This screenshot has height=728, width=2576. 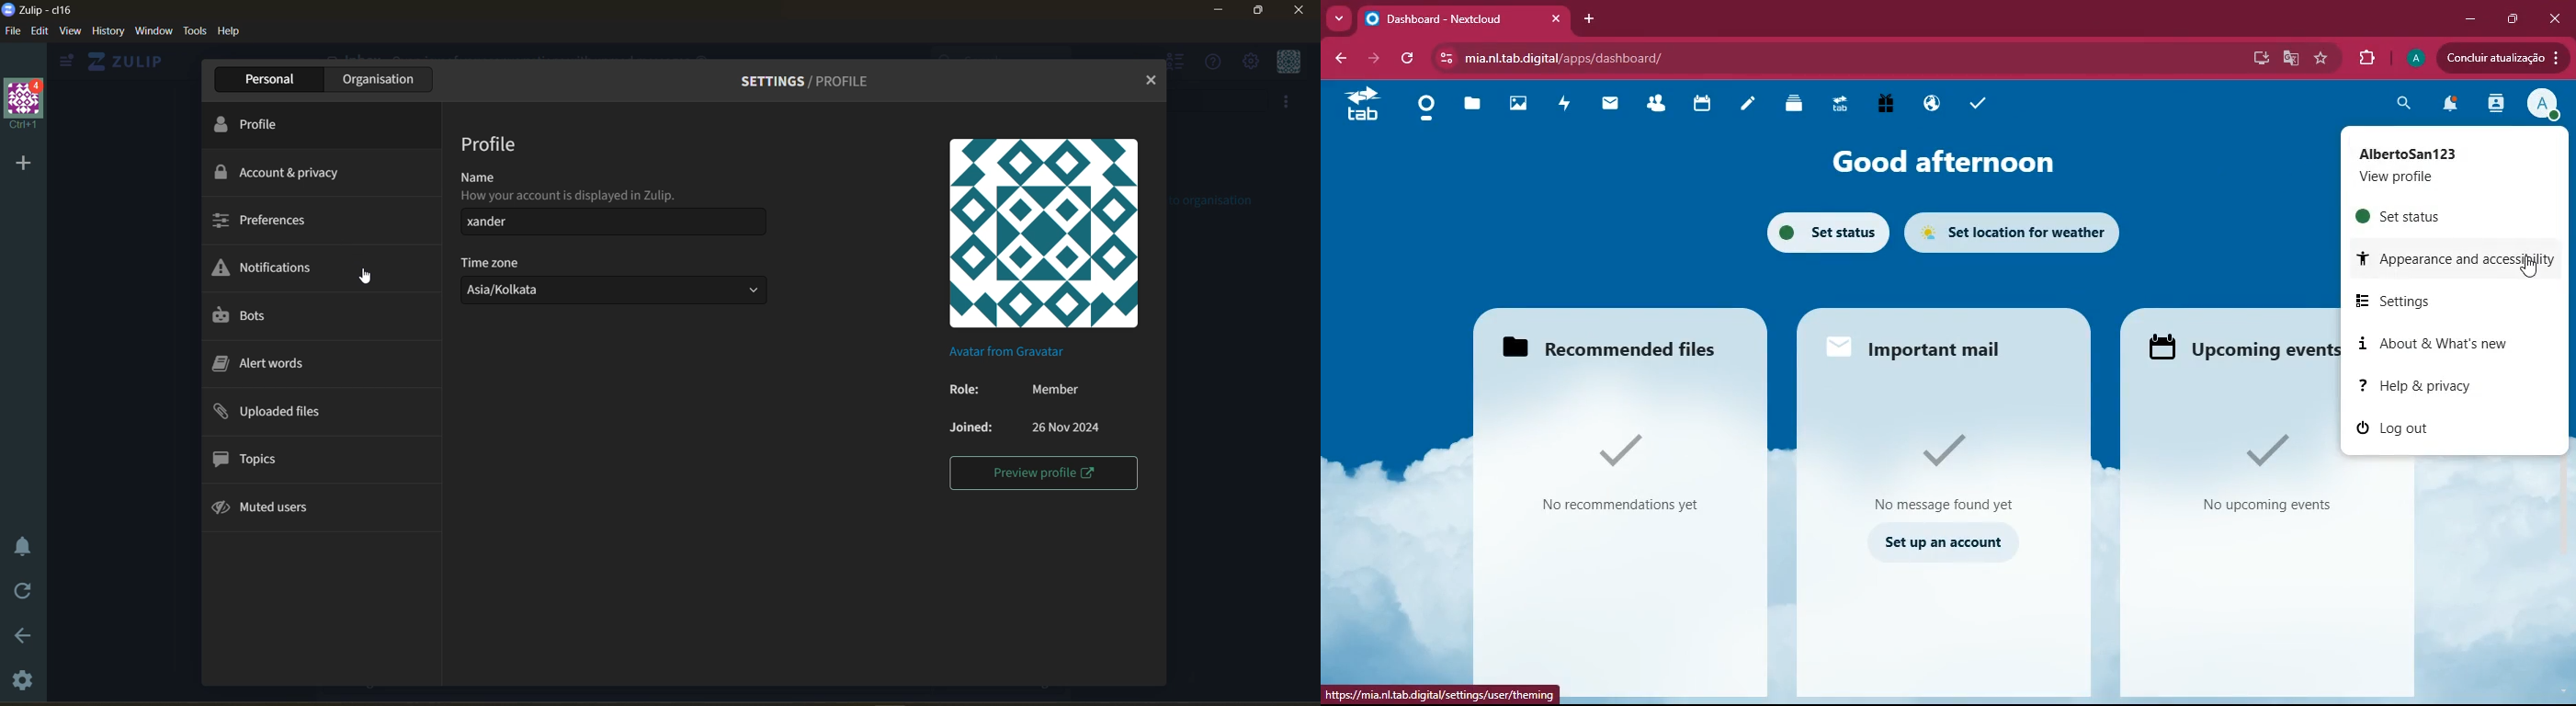 I want to click on good afternoon, so click(x=1947, y=160).